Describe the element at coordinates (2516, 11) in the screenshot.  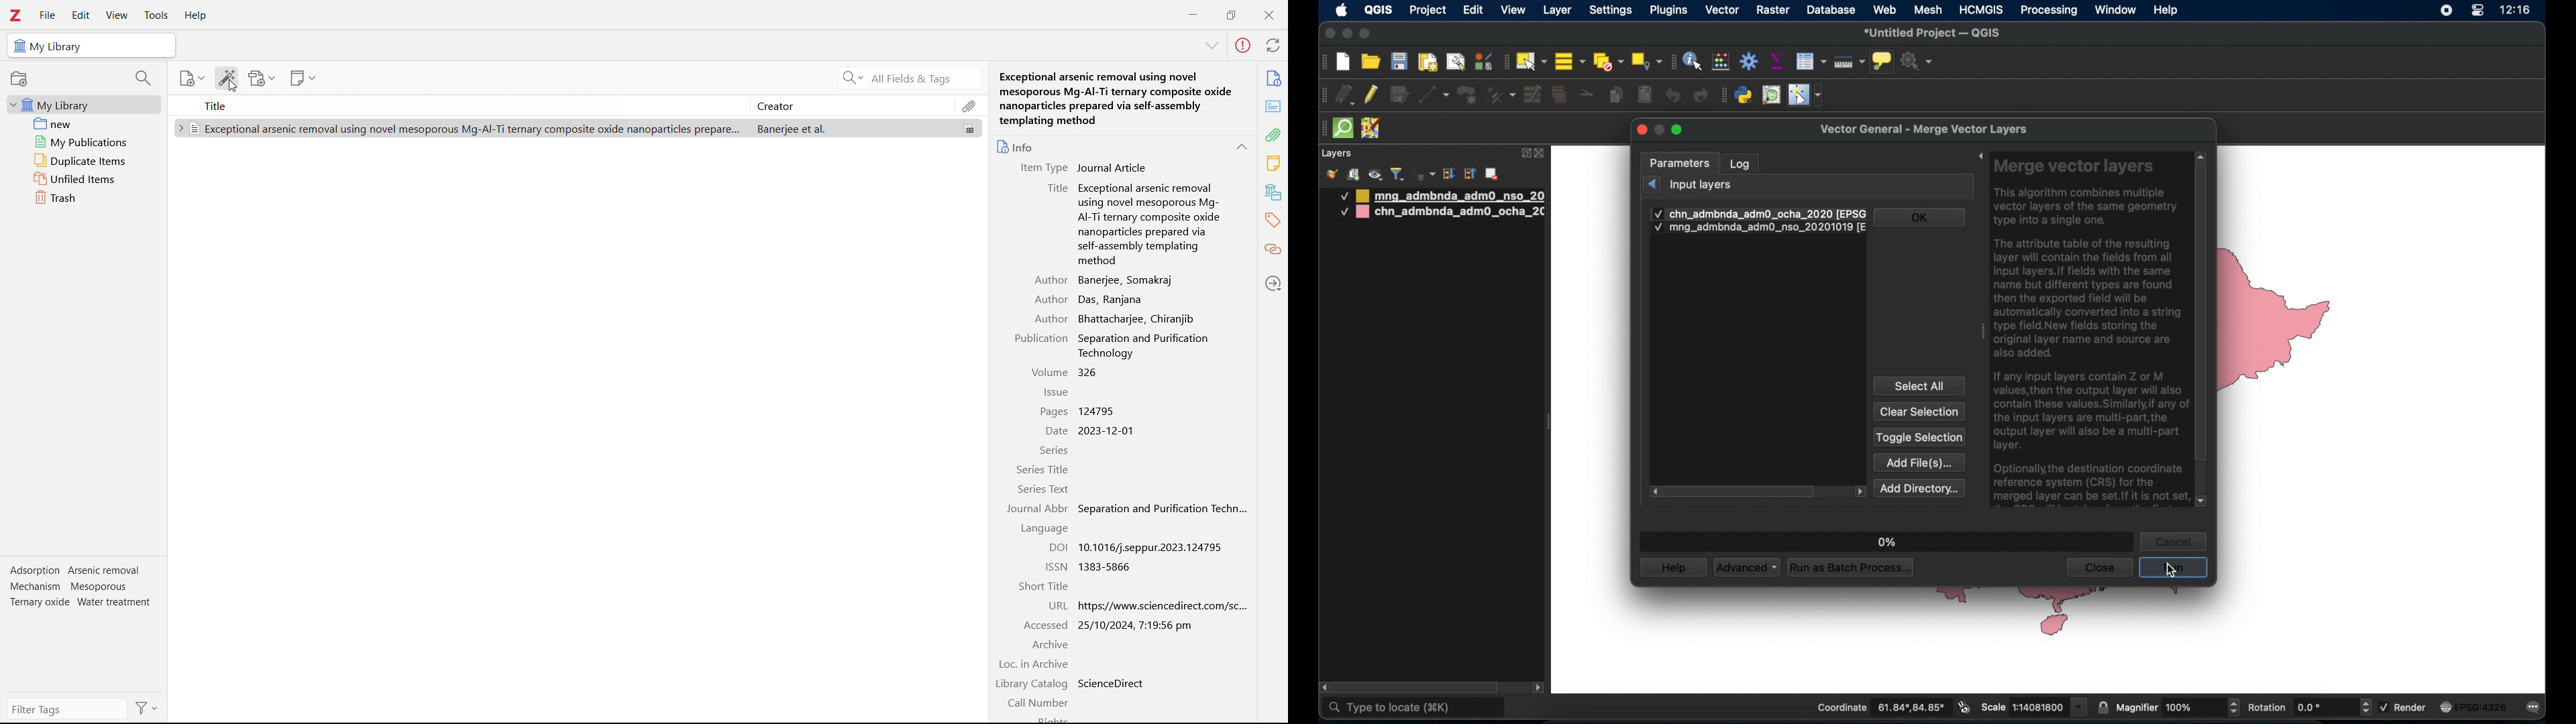
I see `time` at that location.